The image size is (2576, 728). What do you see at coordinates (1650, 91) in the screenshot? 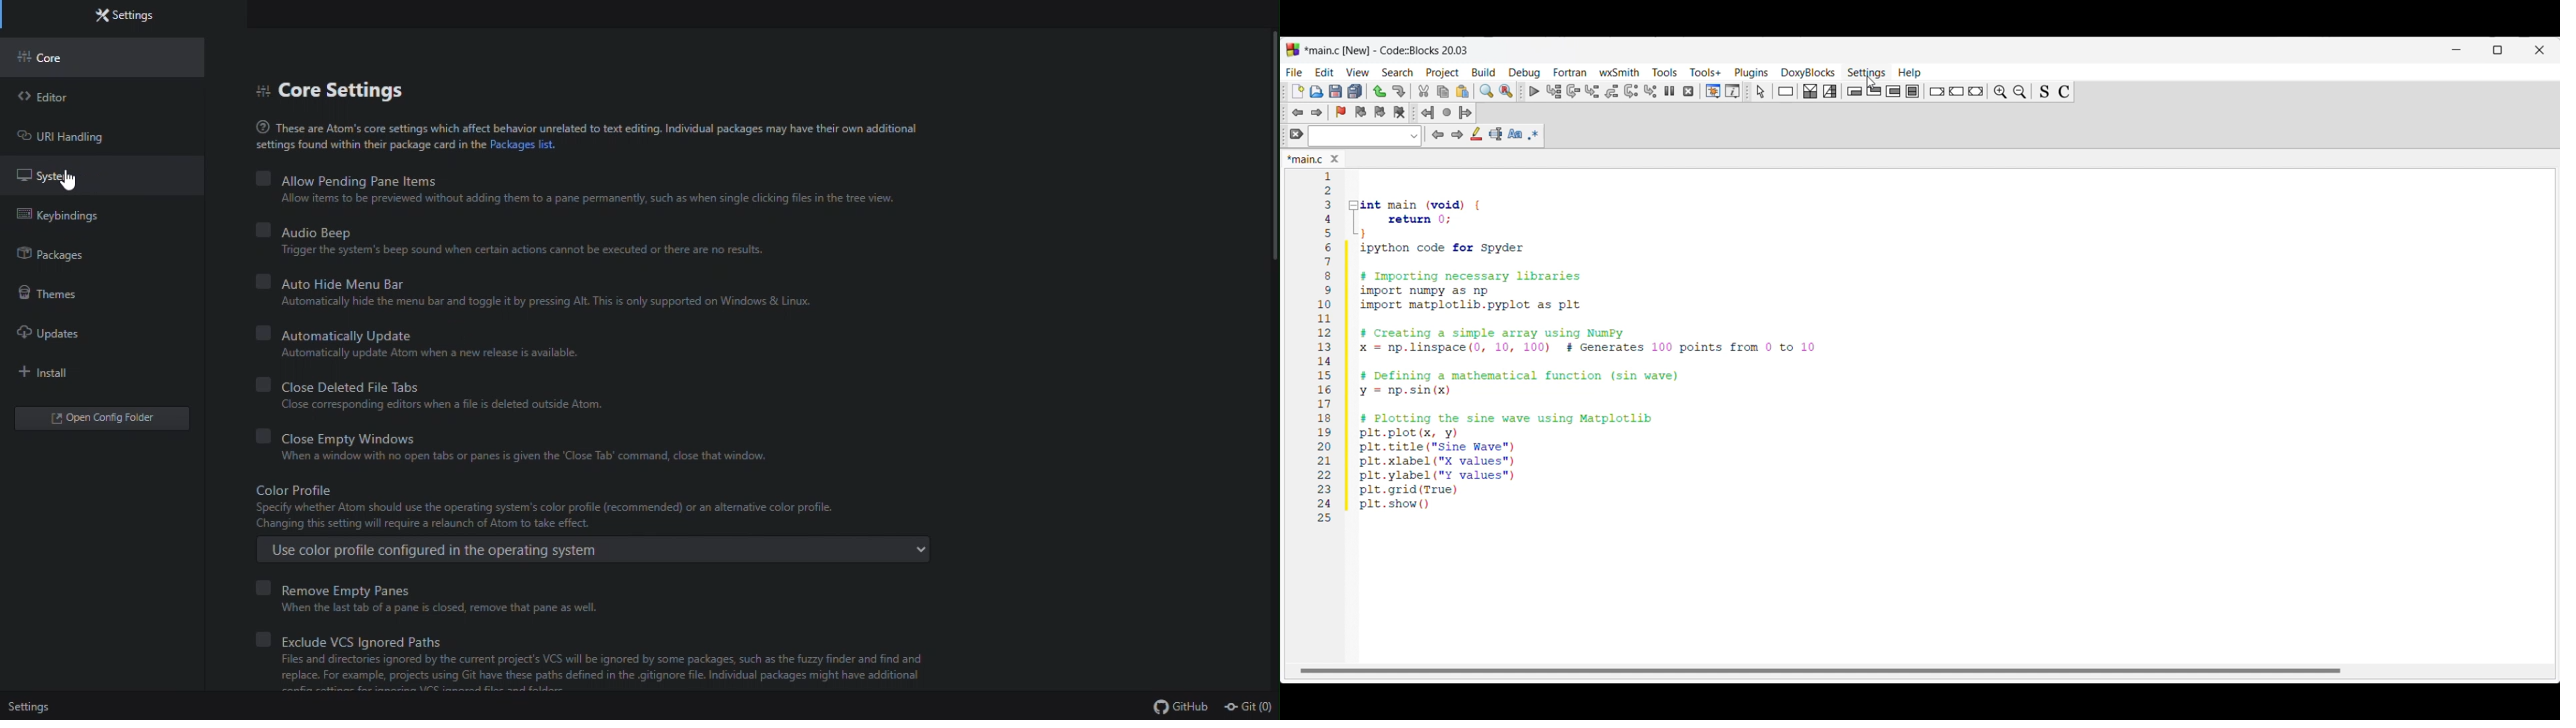
I see `Step into instruction` at bounding box center [1650, 91].